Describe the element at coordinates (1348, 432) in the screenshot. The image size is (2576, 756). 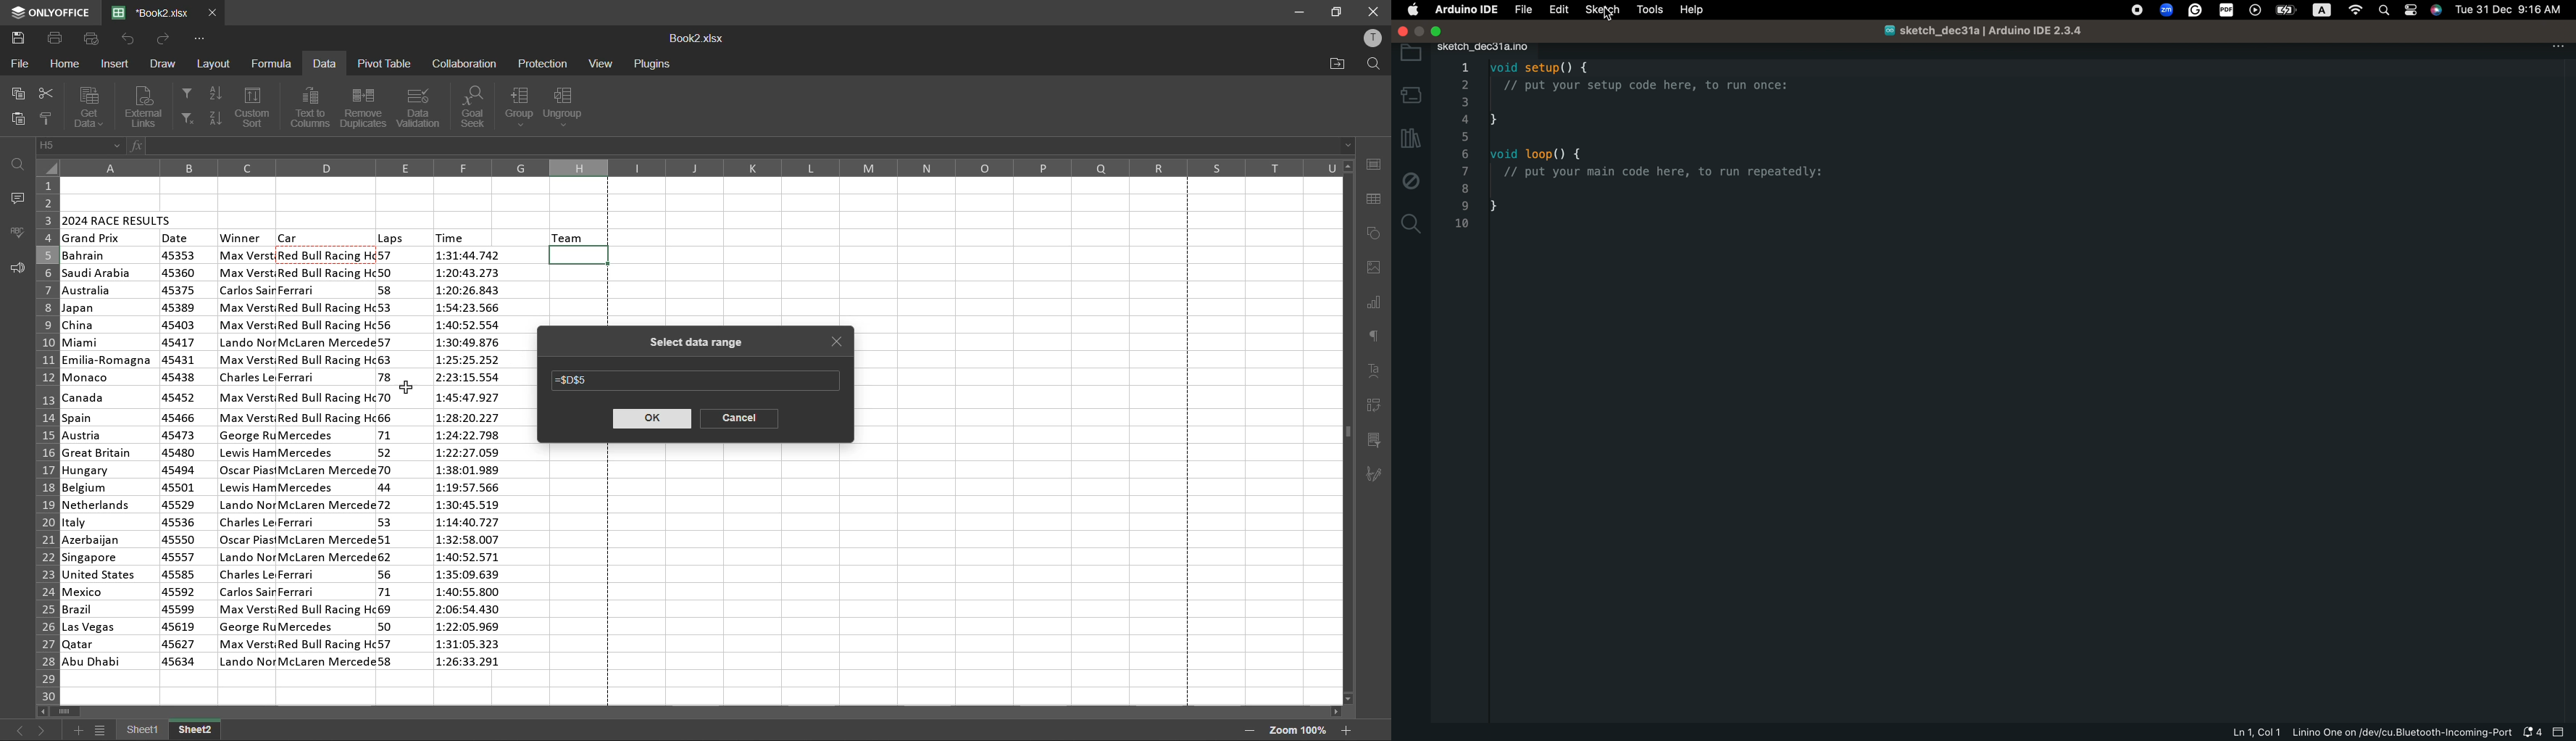
I see `scrollbar` at that location.